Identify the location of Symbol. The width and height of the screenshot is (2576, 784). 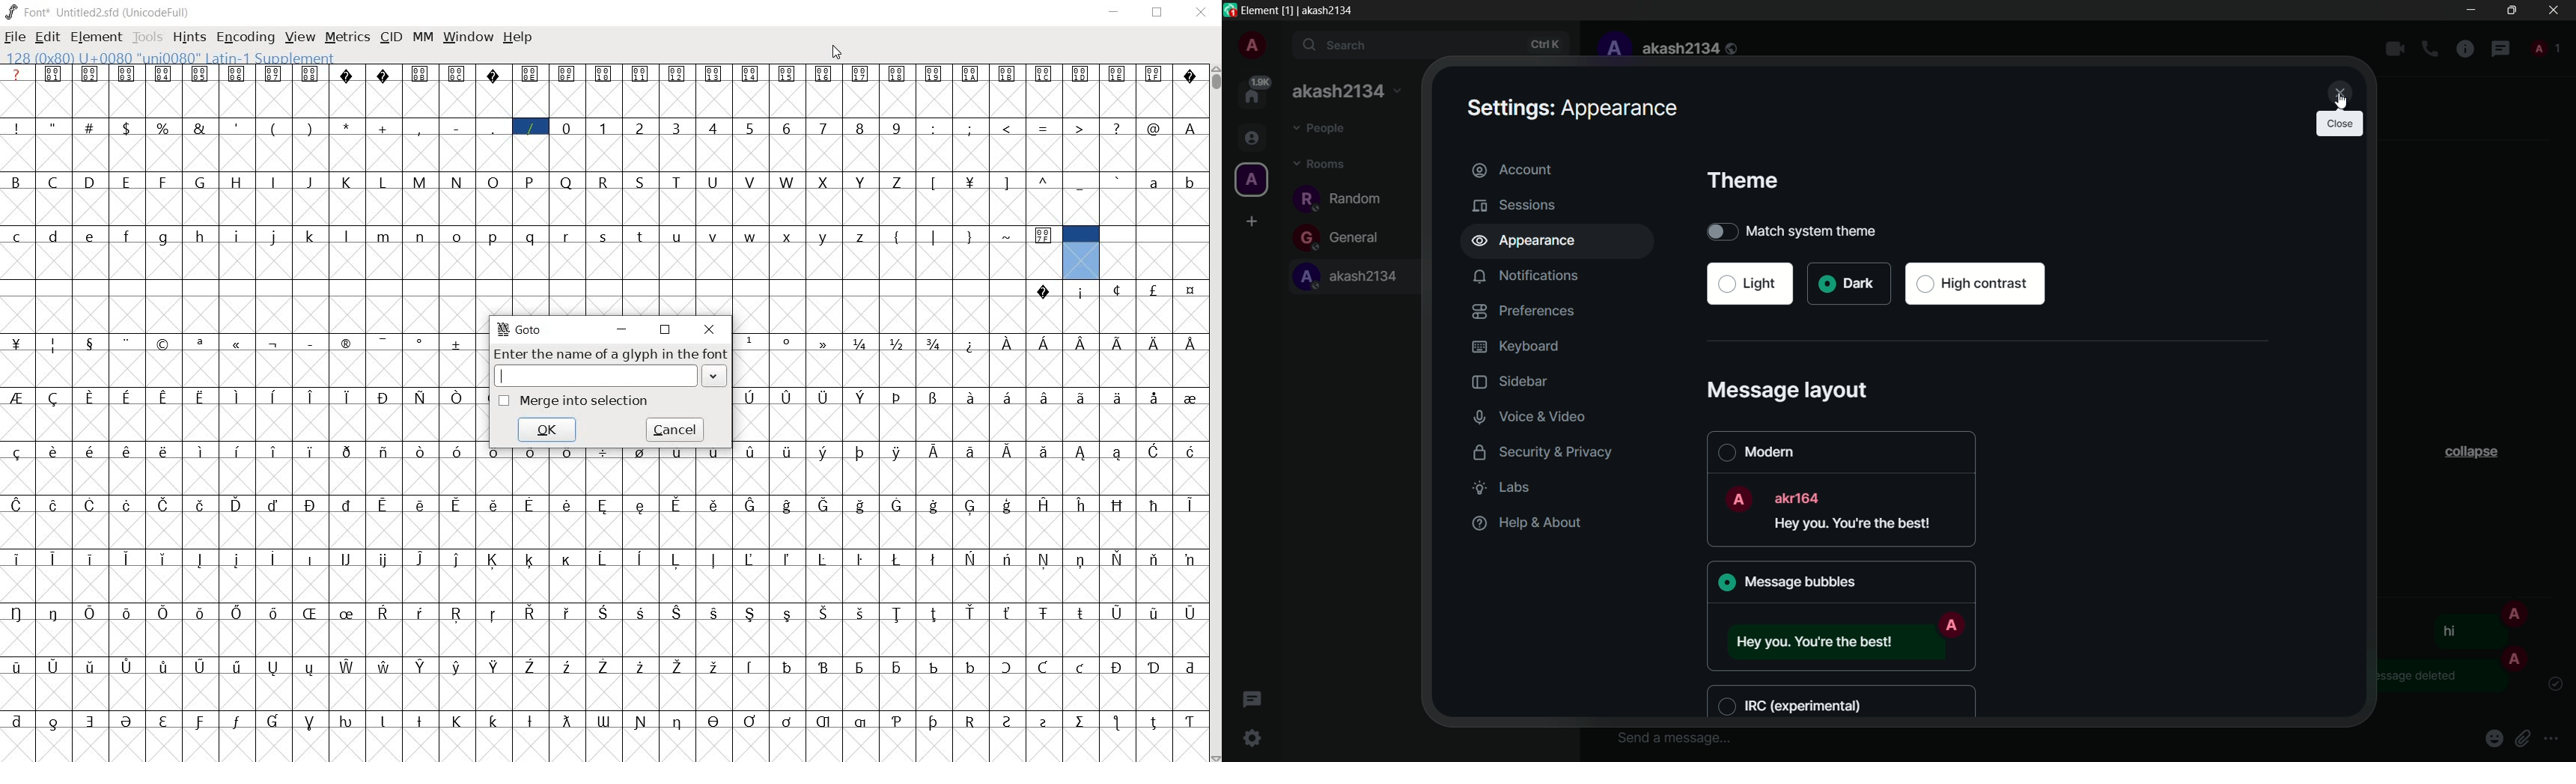
(348, 505).